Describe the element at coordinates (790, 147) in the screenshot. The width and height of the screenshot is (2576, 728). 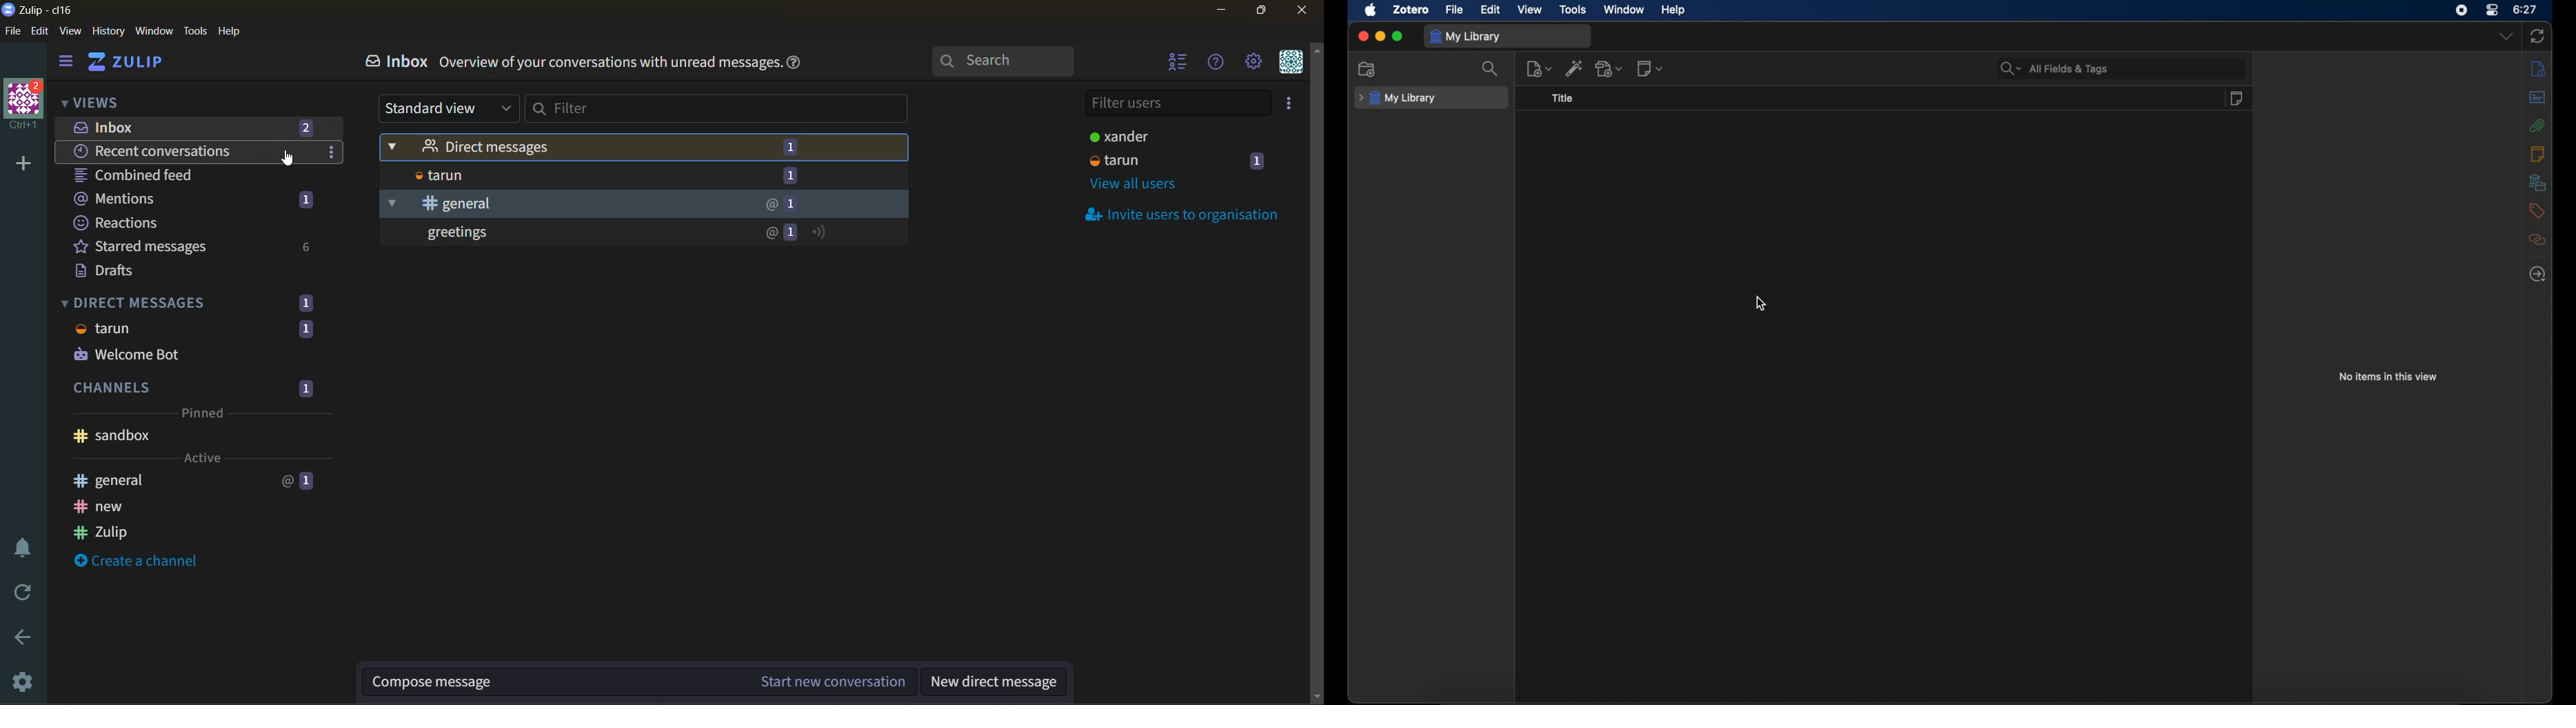
I see `1 message` at that location.